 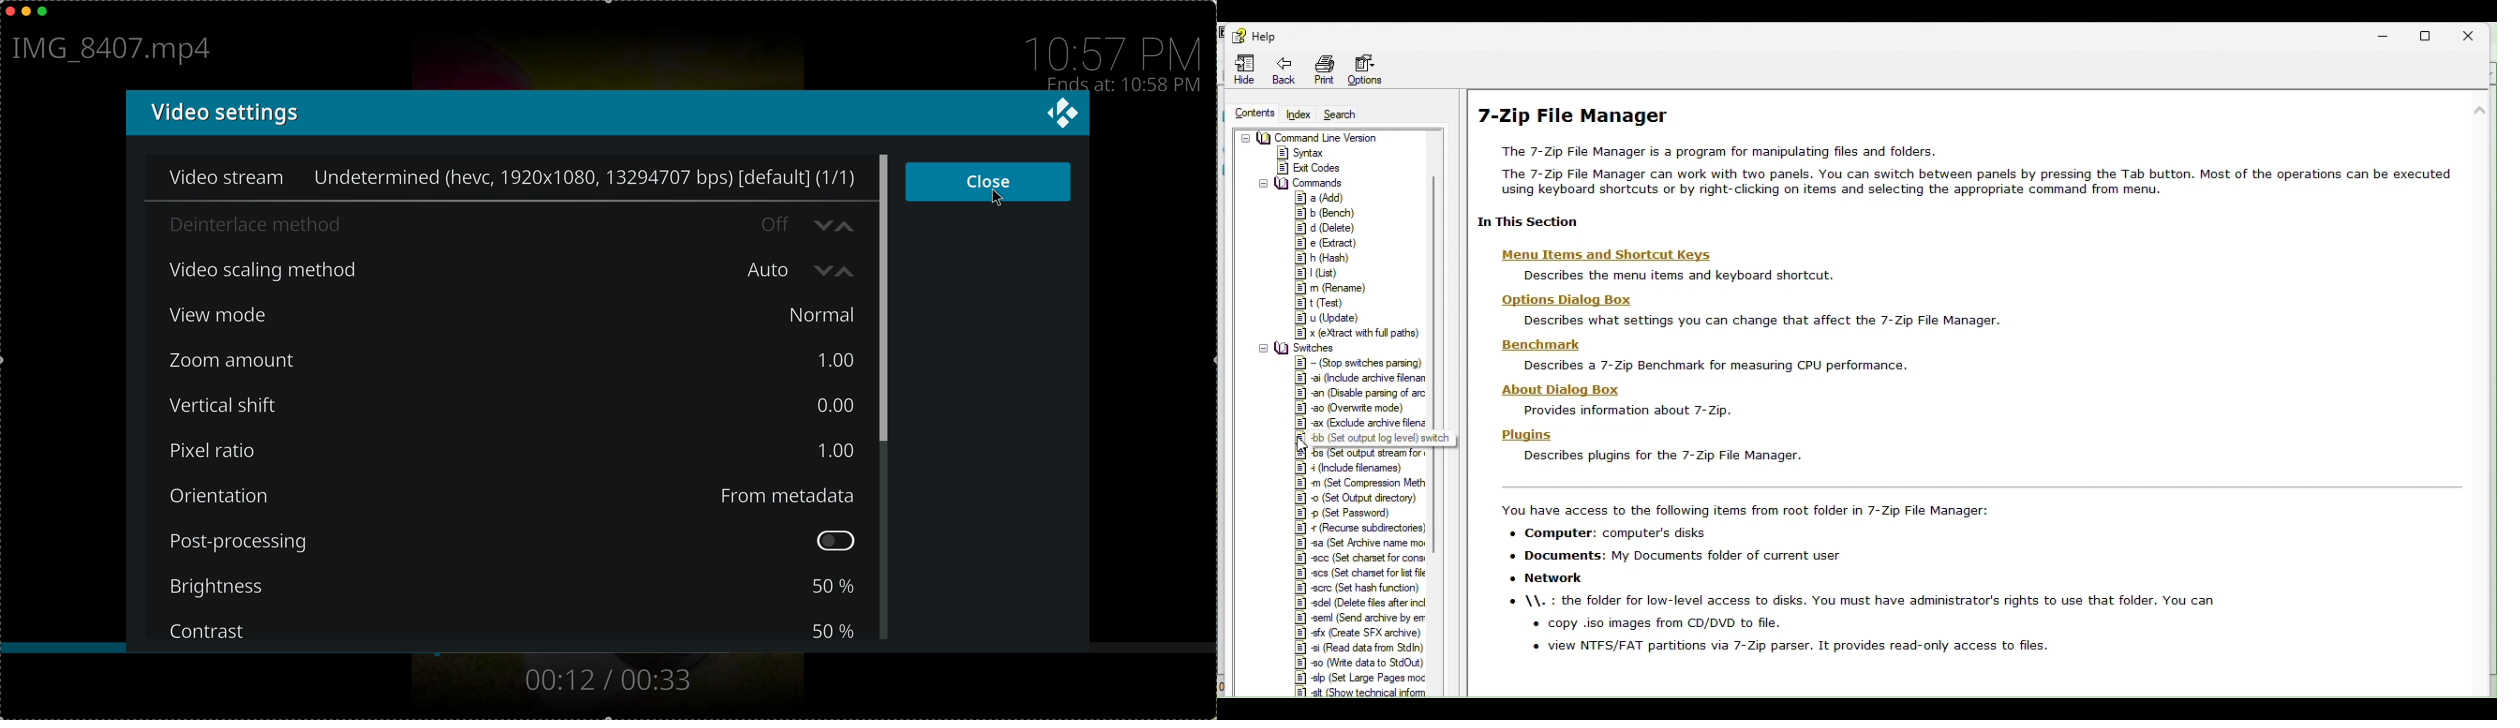 I want to click on Close, so click(x=2477, y=33).